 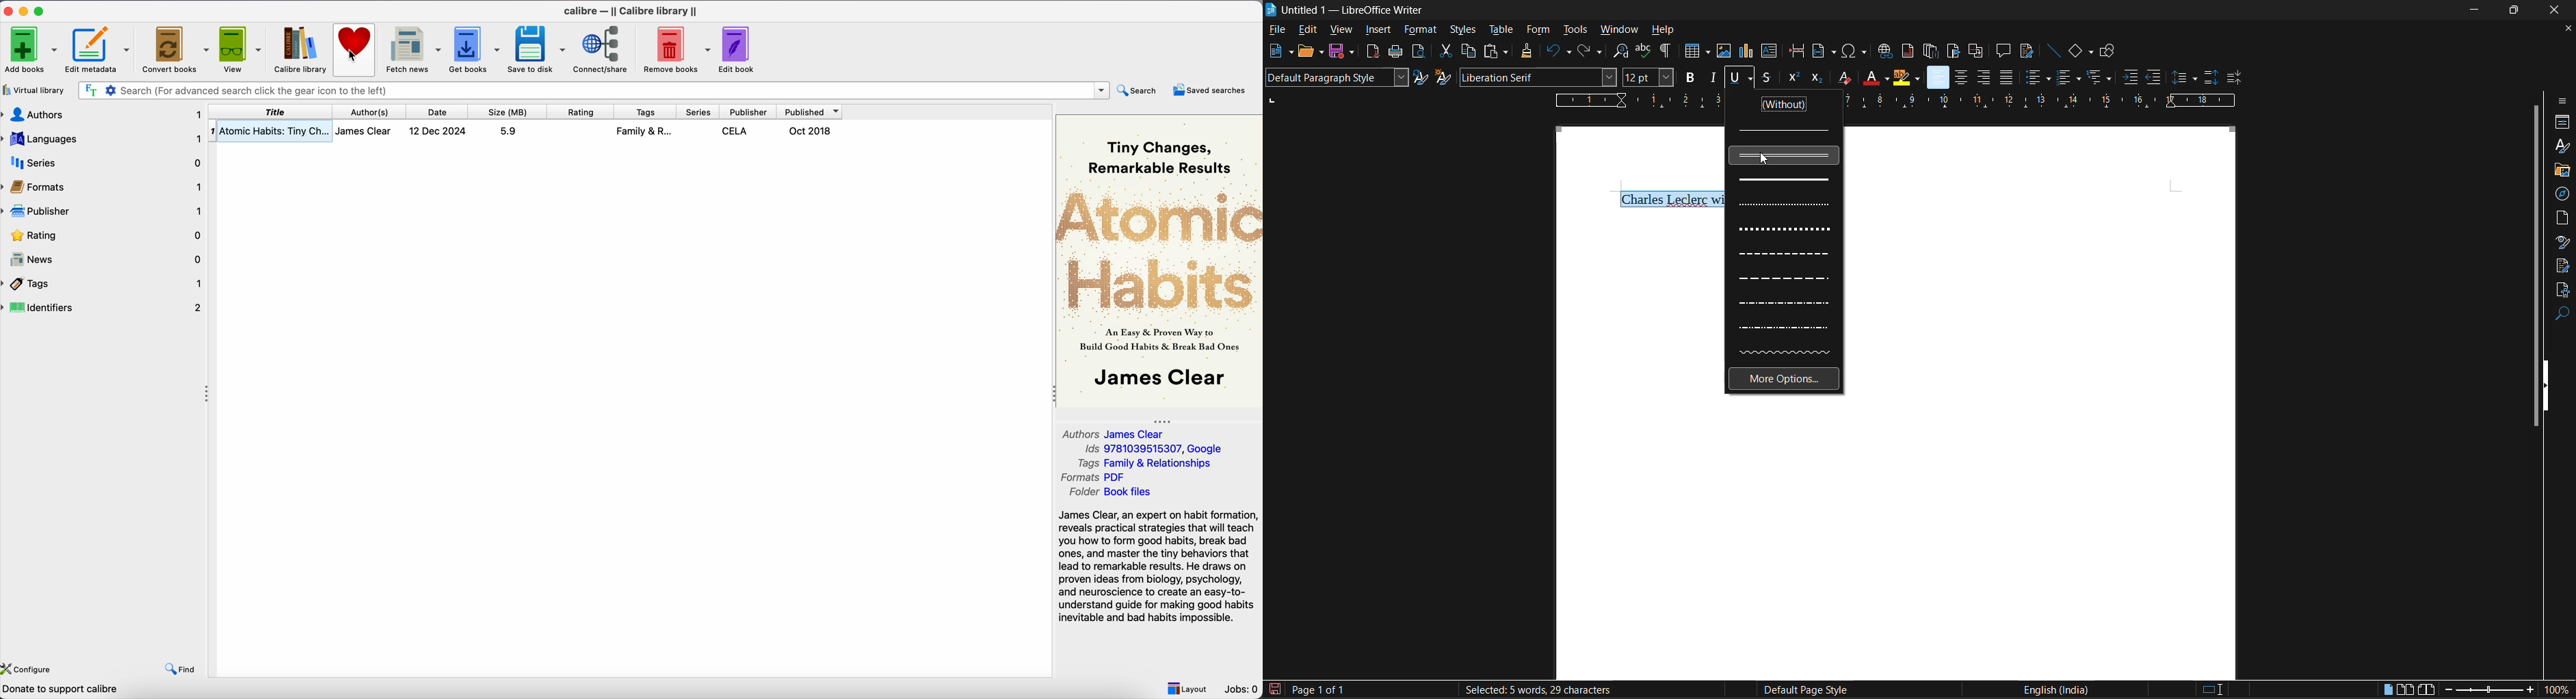 I want to click on show draw functions, so click(x=2110, y=52).